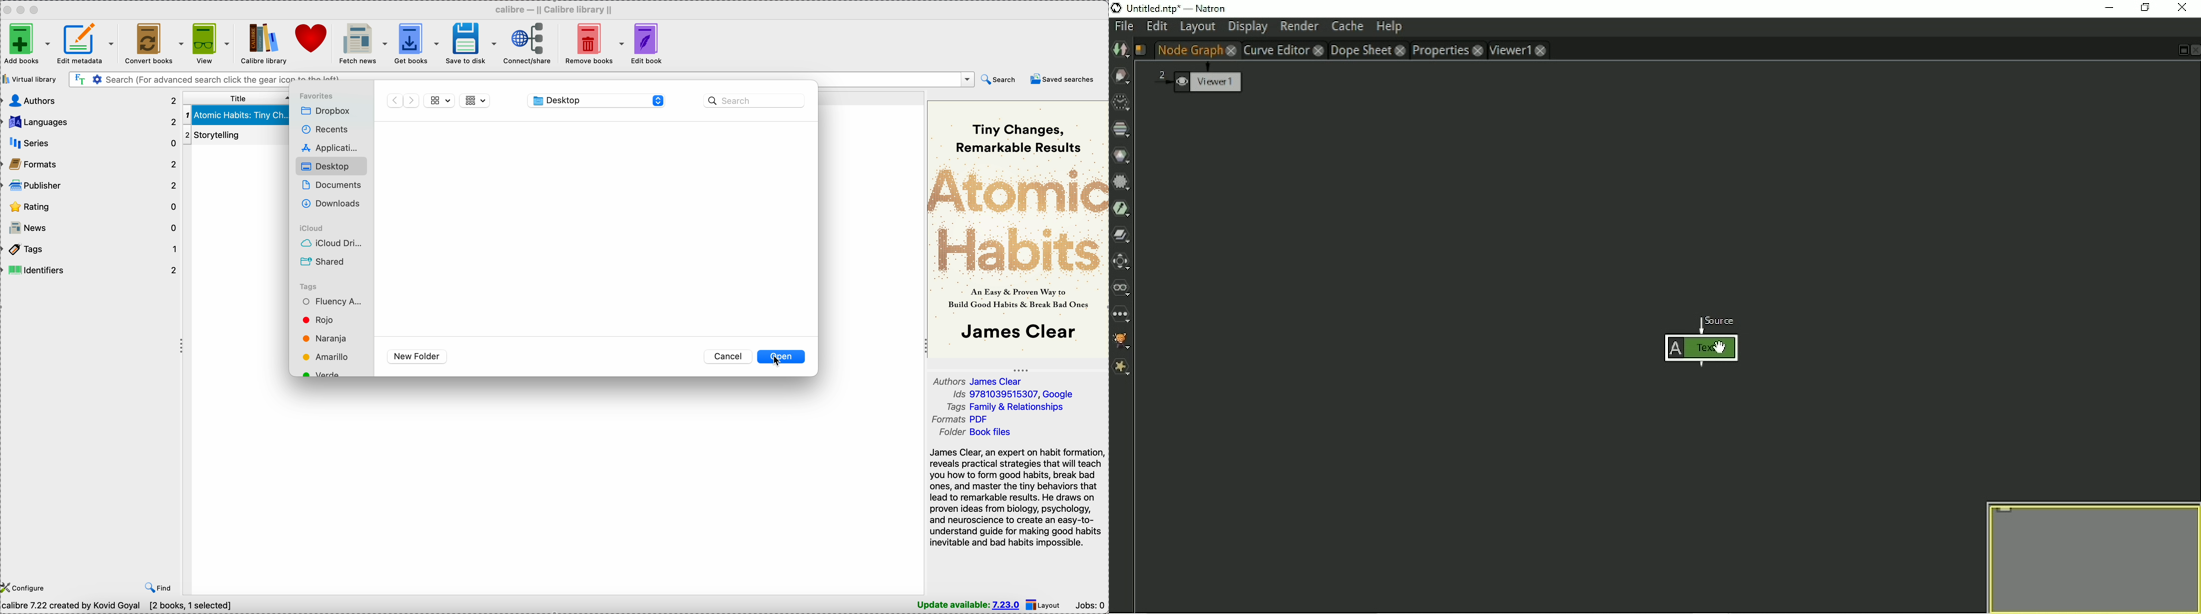 This screenshot has width=2212, height=616. I want to click on folder Book files, so click(976, 432).